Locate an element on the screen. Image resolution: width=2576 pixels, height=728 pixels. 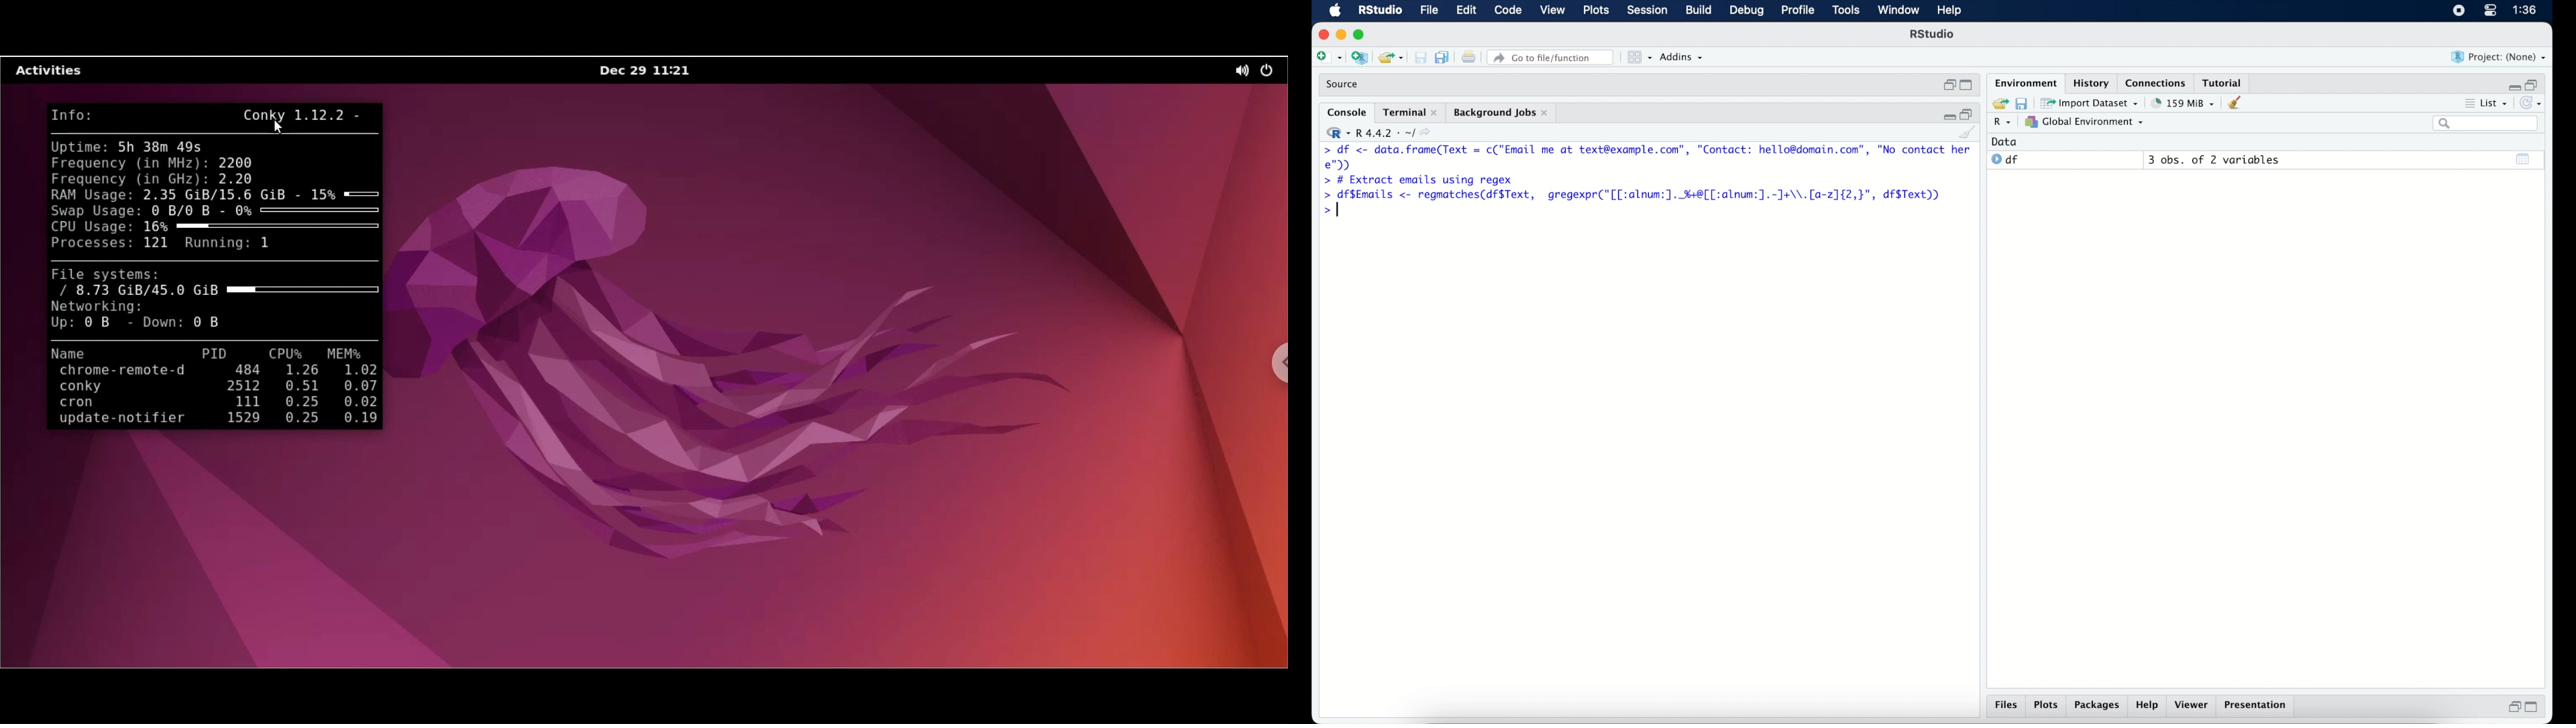
plots is located at coordinates (2046, 705).